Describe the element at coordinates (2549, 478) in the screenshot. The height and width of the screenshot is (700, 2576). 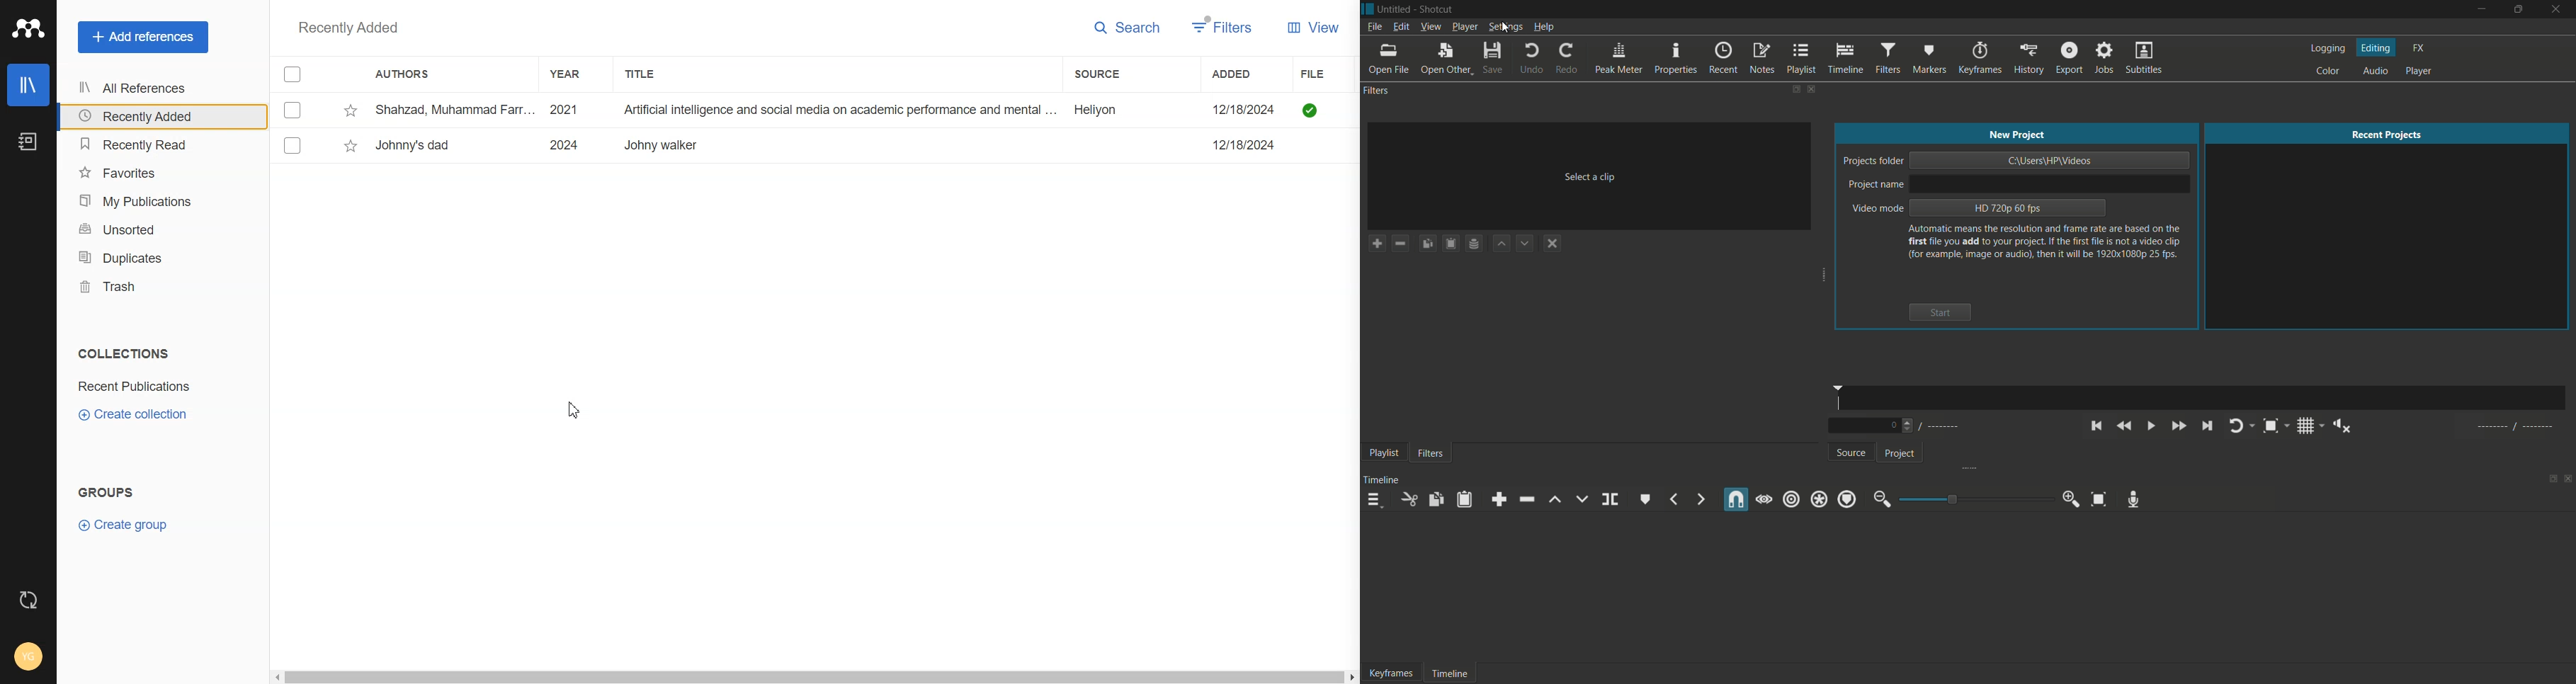
I see `change layout` at that location.